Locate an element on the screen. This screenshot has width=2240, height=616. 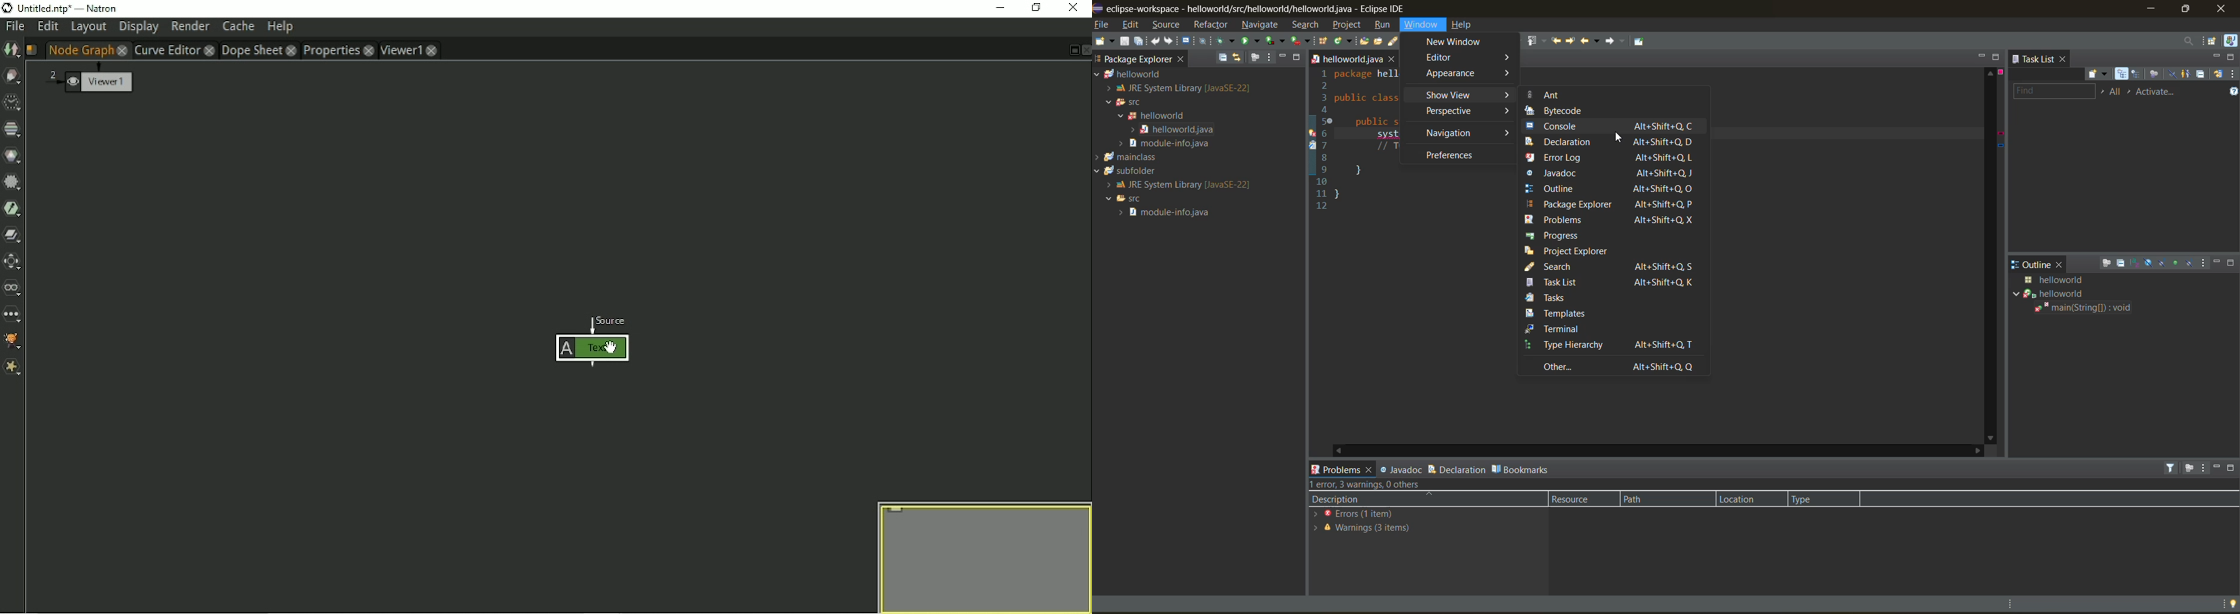
link with editor is located at coordinates (1240, 58).